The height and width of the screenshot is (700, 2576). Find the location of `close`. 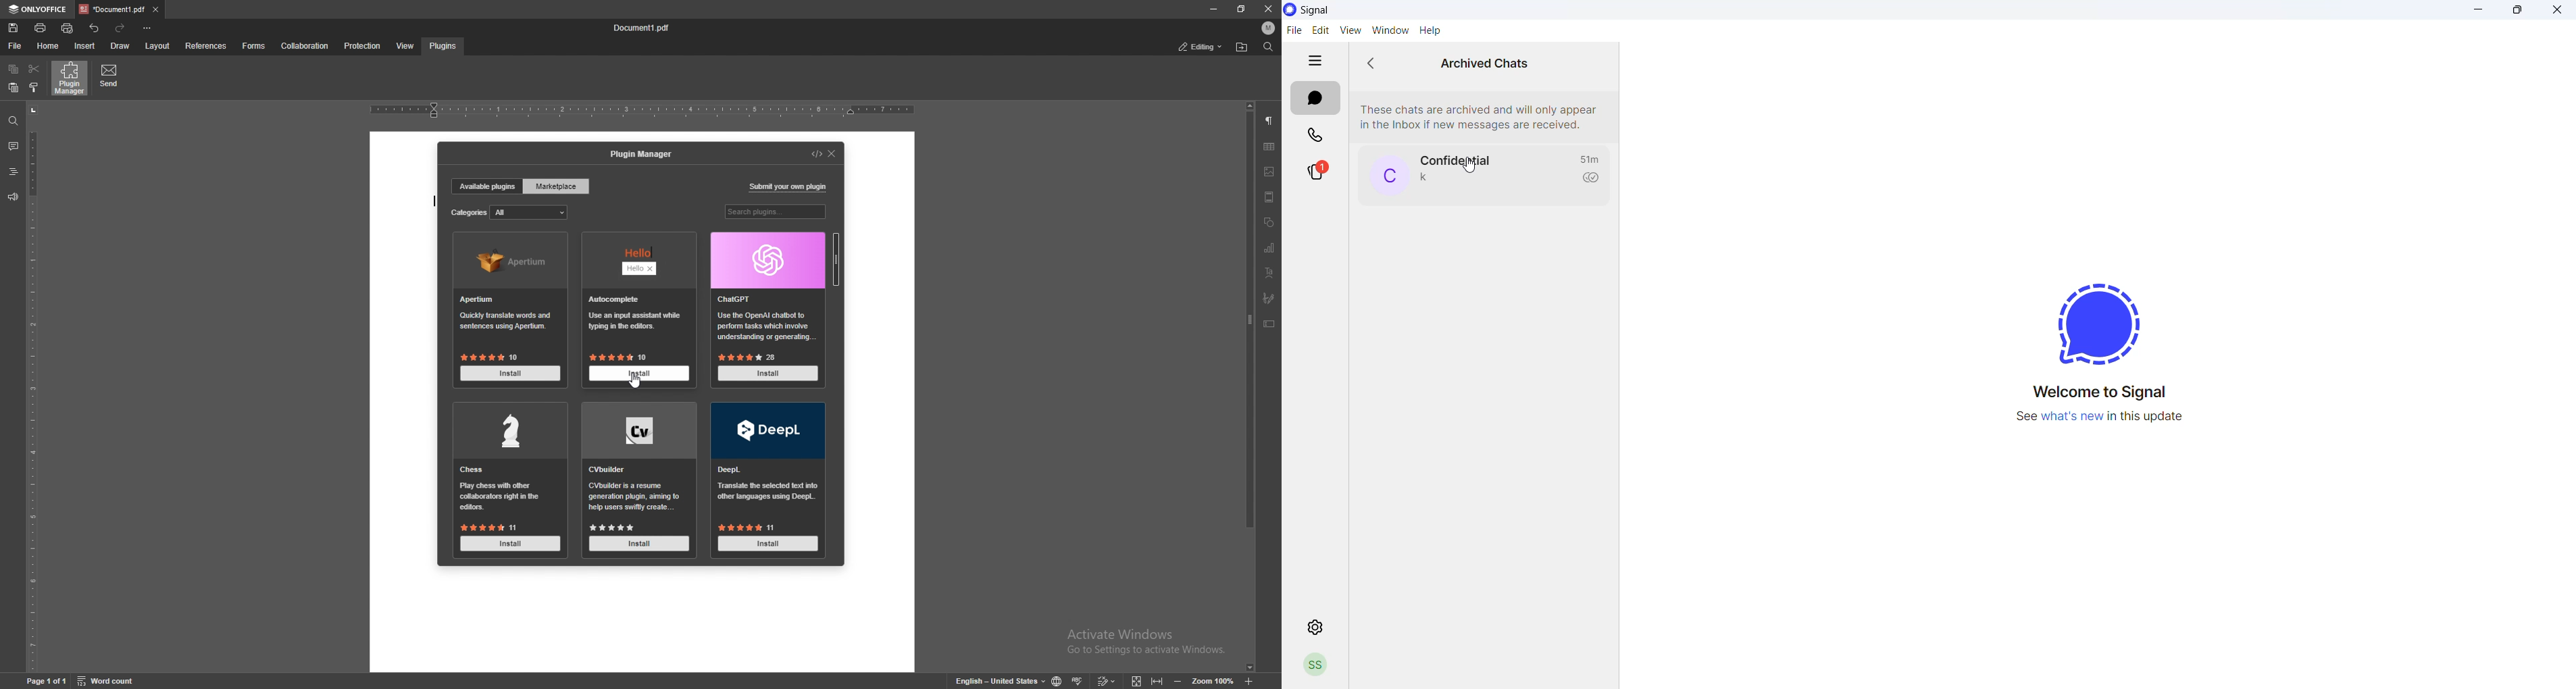

close is located at coordinates (833, 154).